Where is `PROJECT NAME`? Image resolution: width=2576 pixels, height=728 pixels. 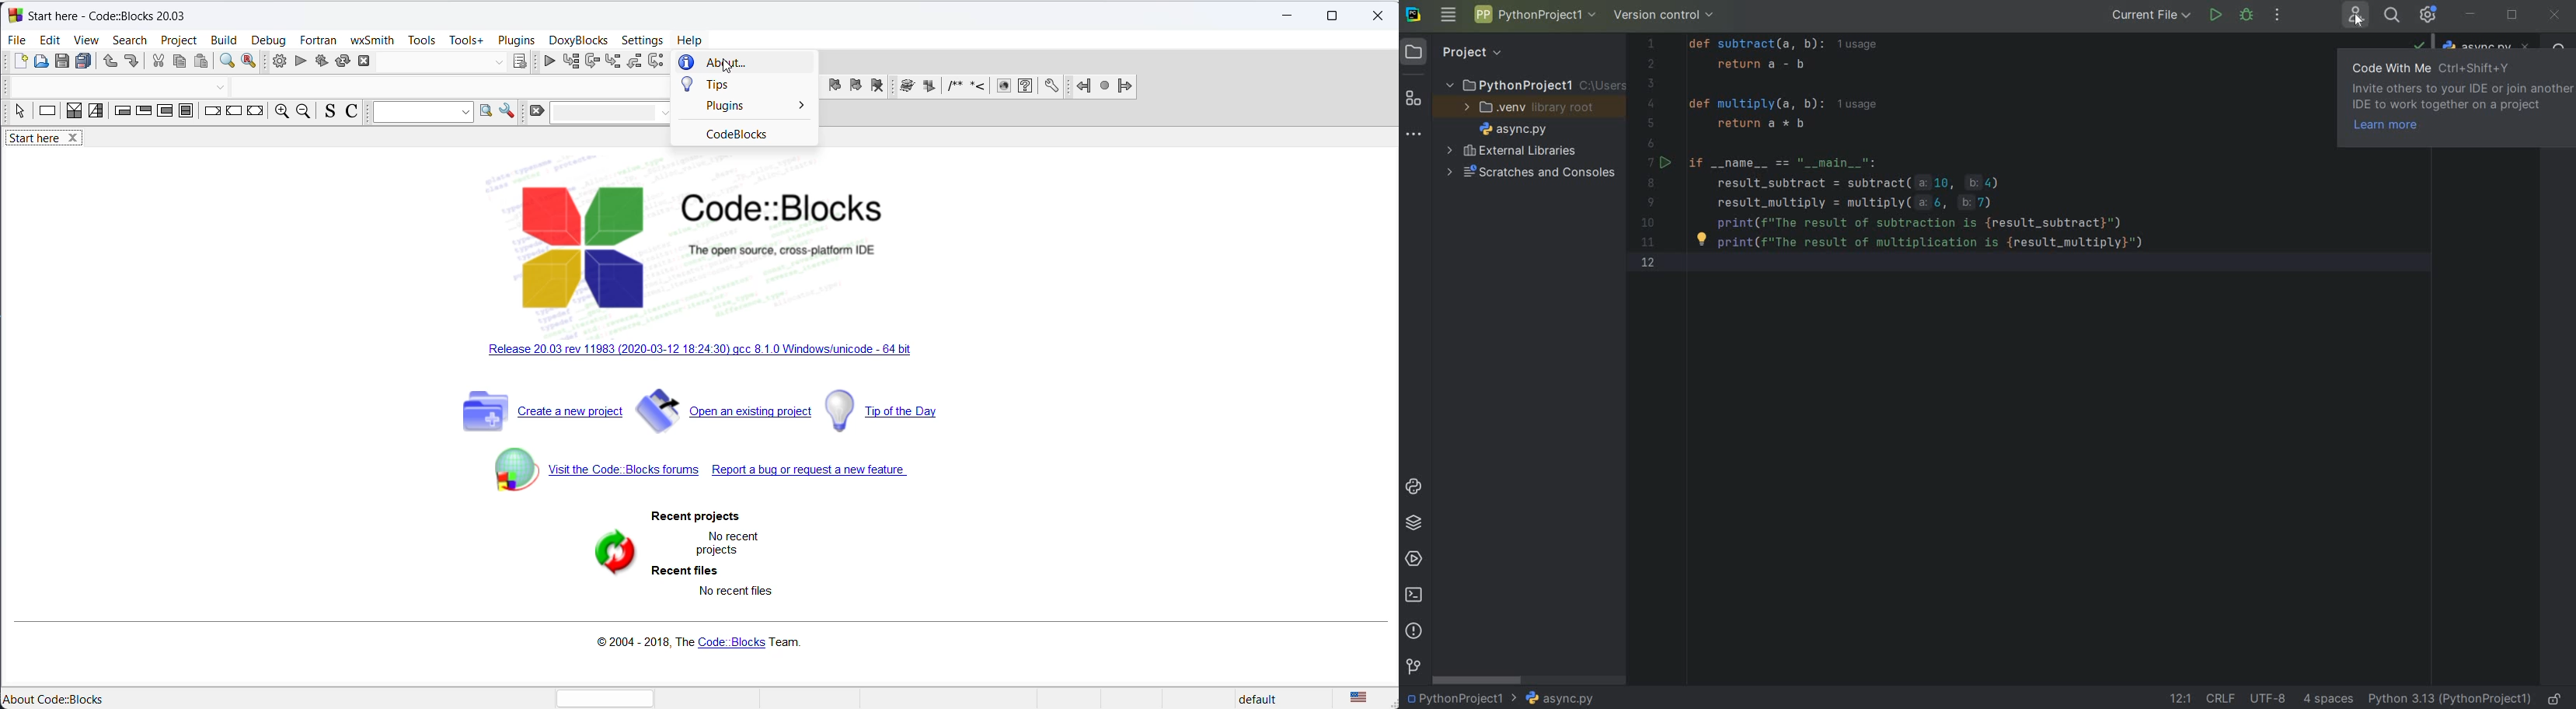
PROJECT NAME is located at coordinates (1534, 17).